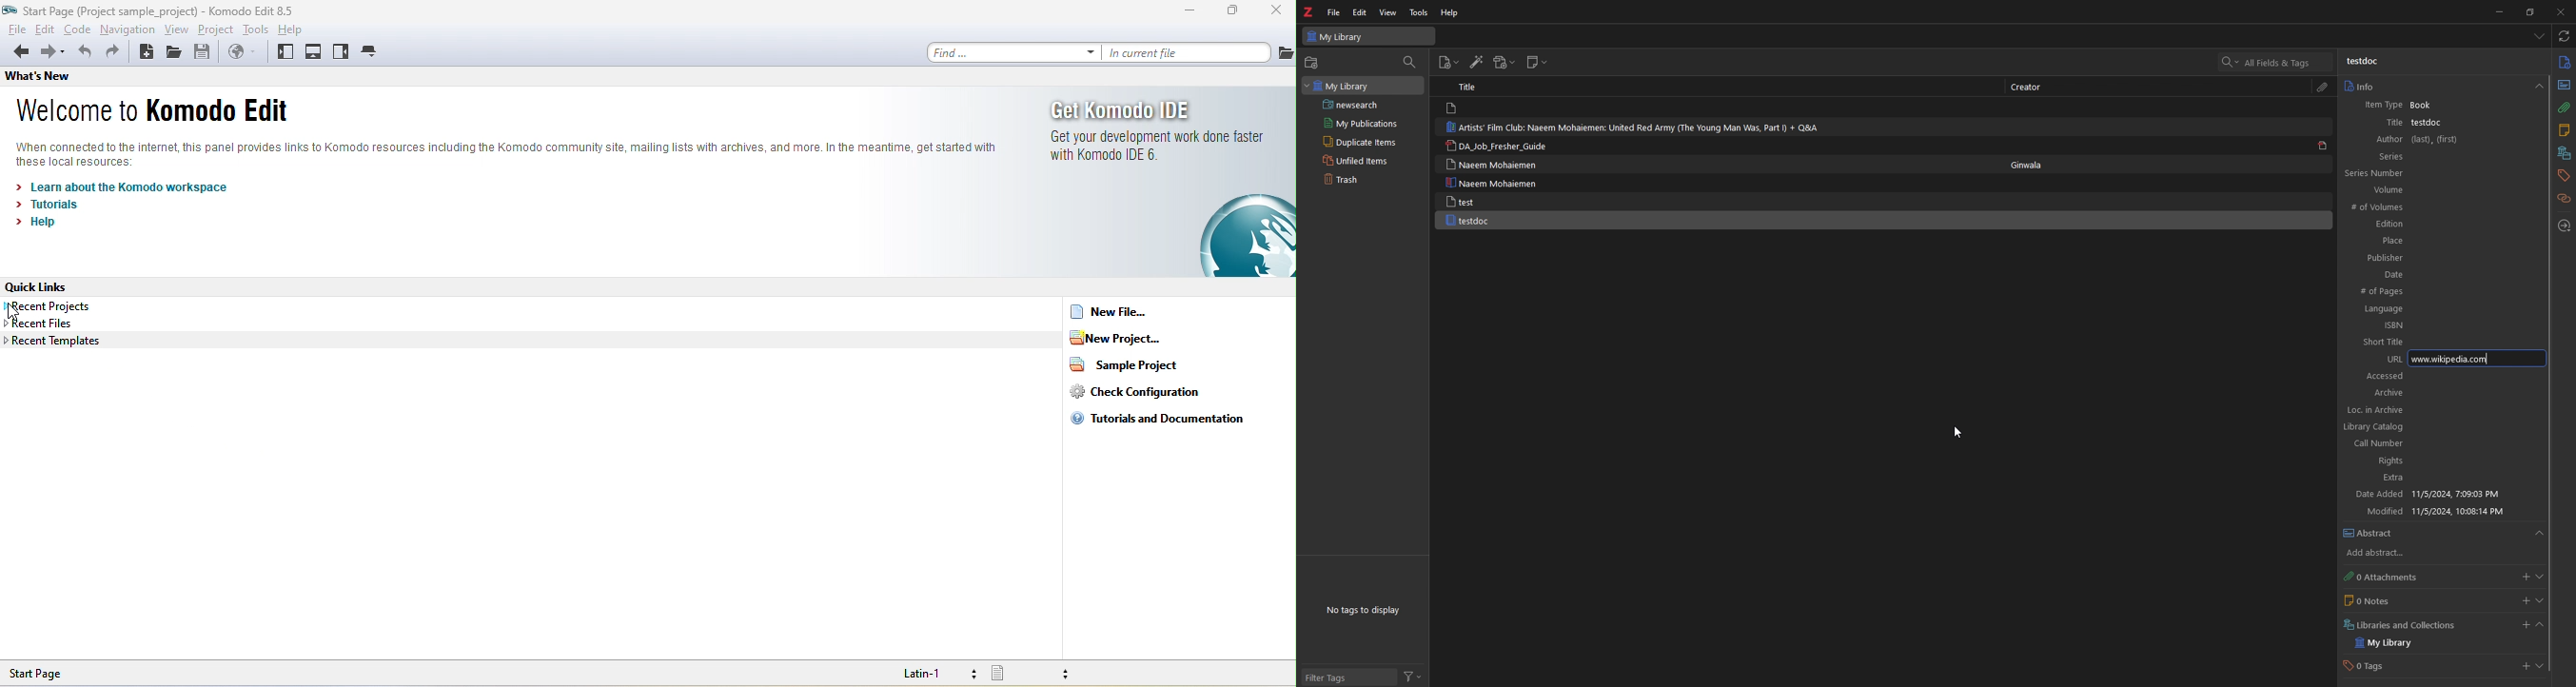 The width and height of the screenshot is (2576, 700). I want to click on new collection, so click(1313, 63).